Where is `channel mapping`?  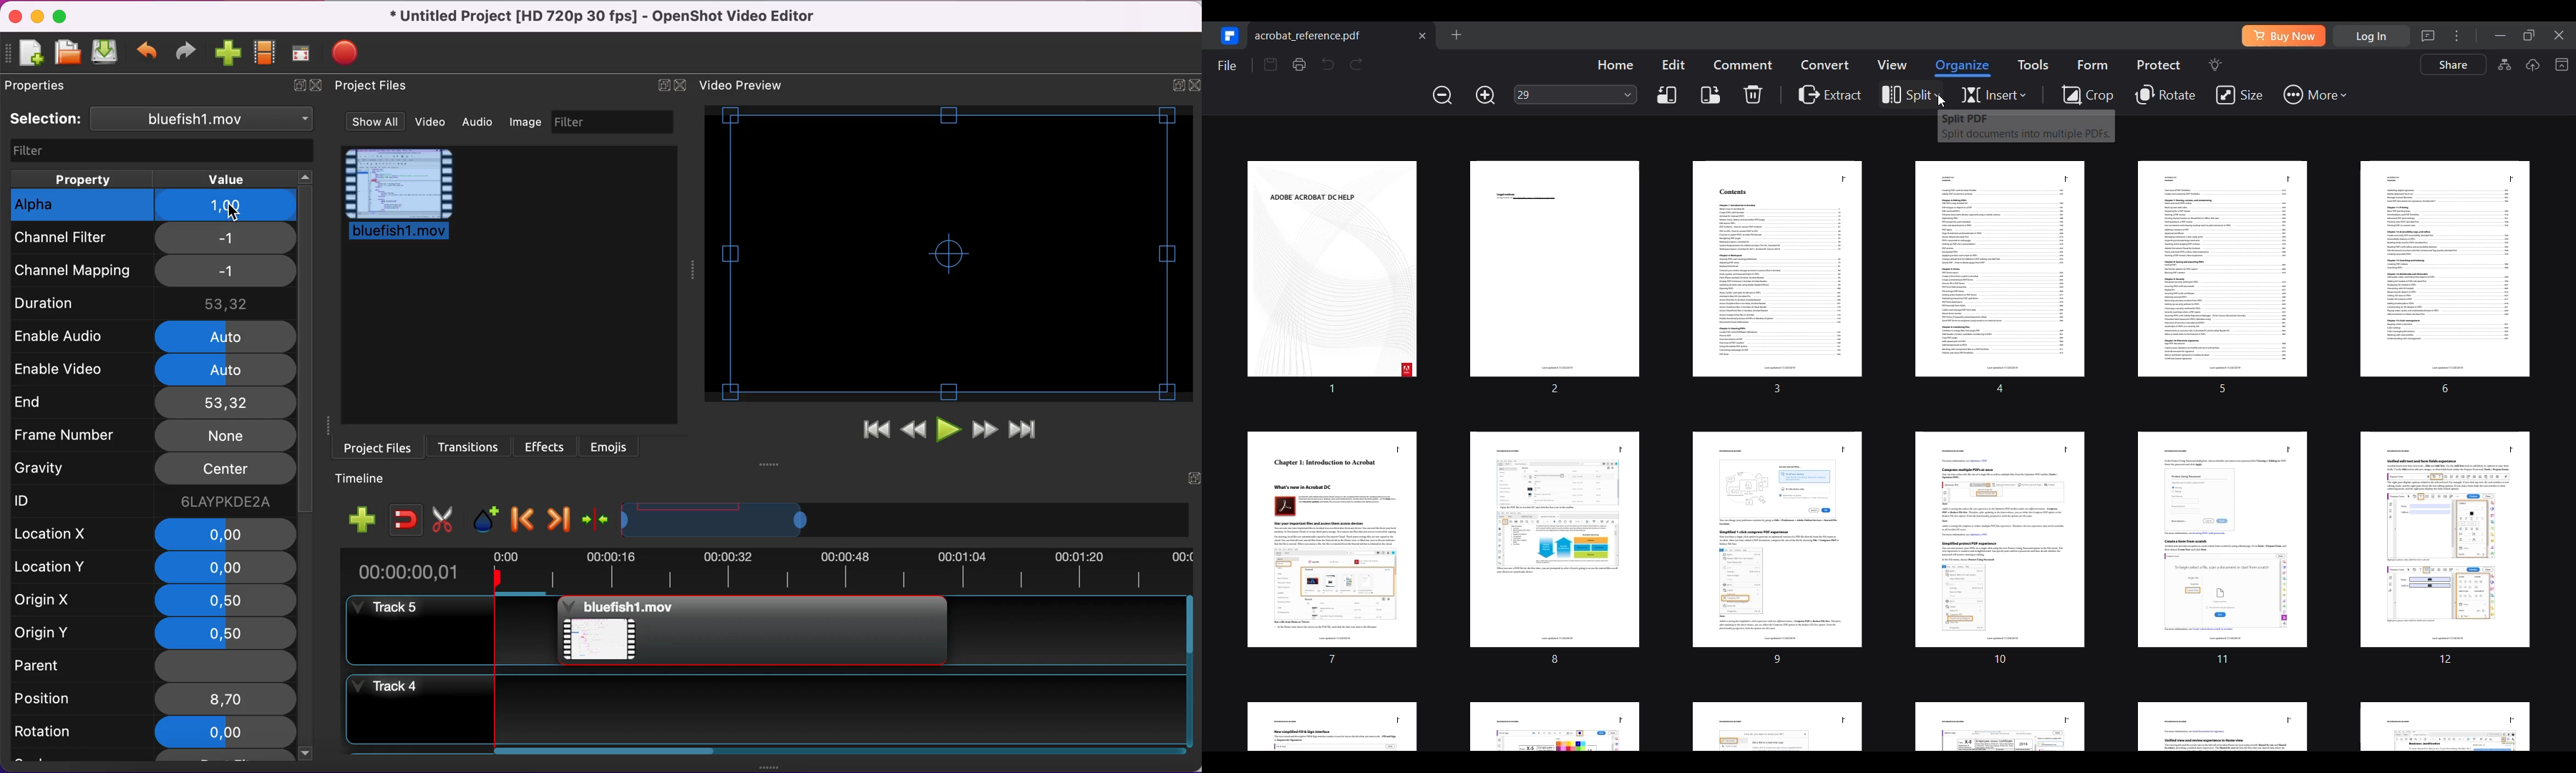 channel mapping is located at coordinates (82, 270).